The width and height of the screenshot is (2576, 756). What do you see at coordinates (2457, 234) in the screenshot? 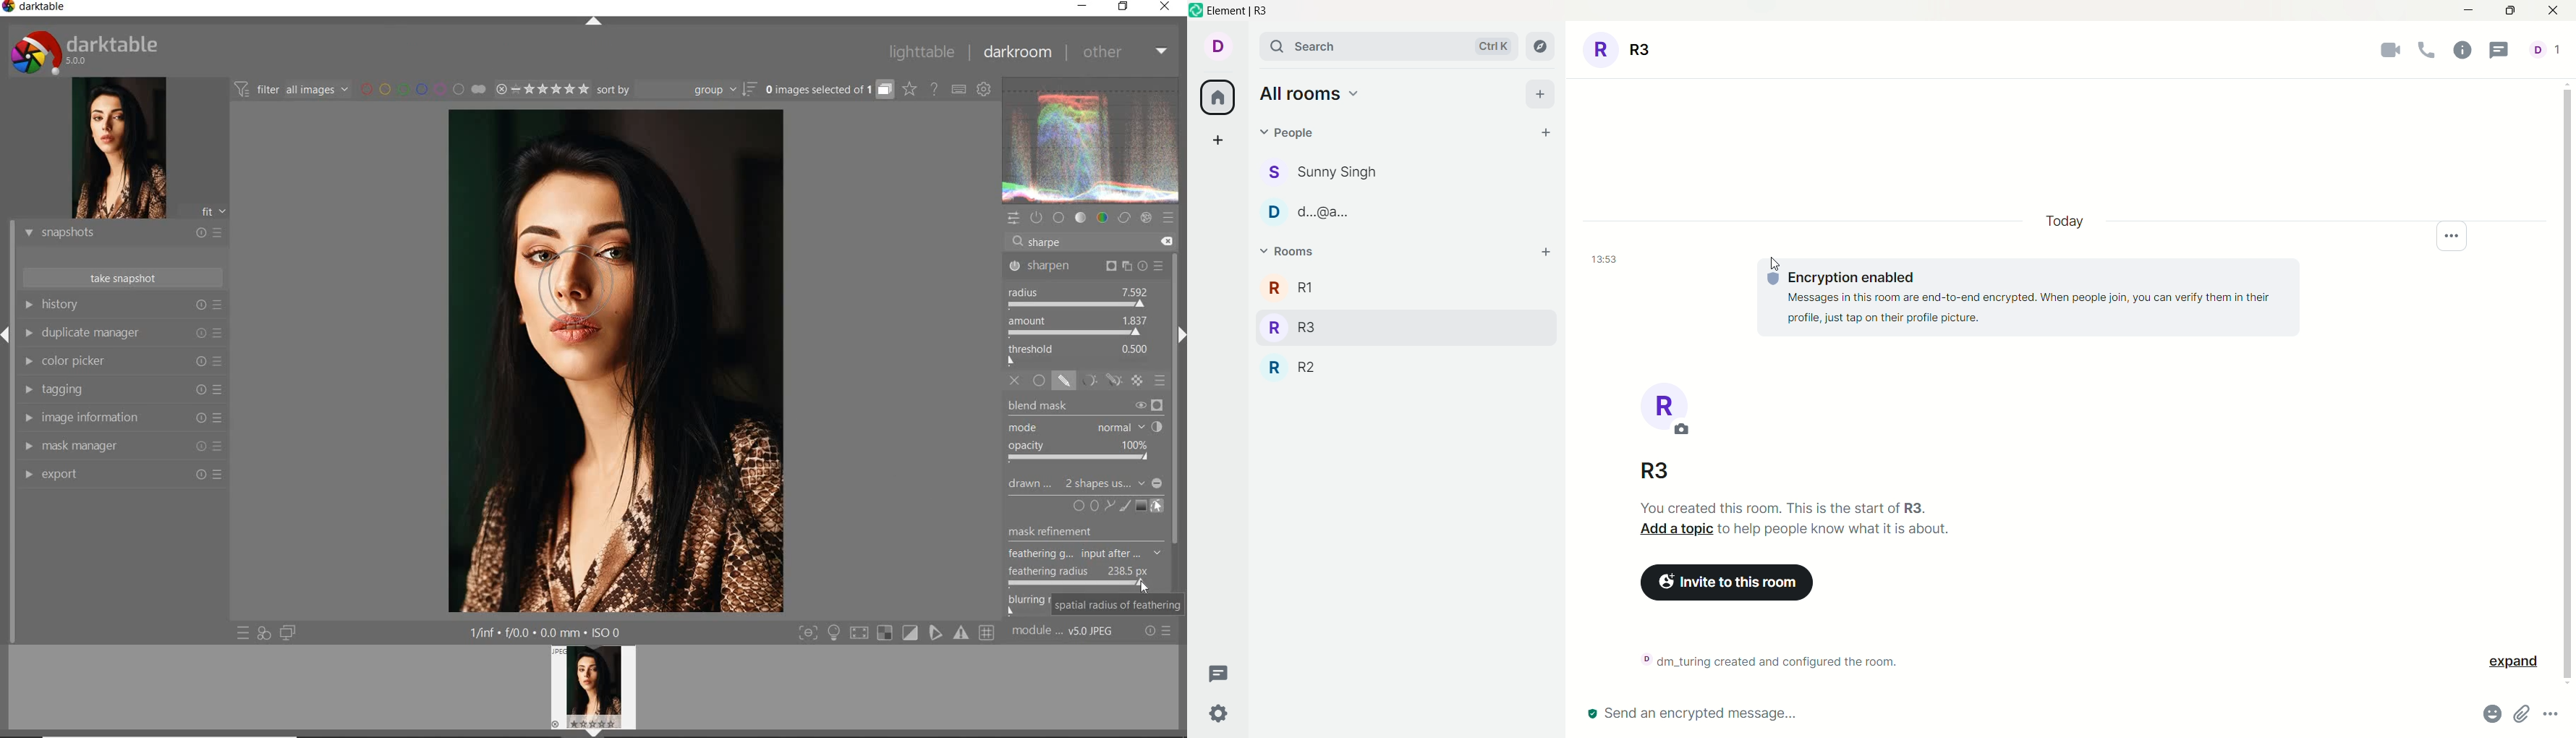
I see `options` at bounding box center [2457, 234].